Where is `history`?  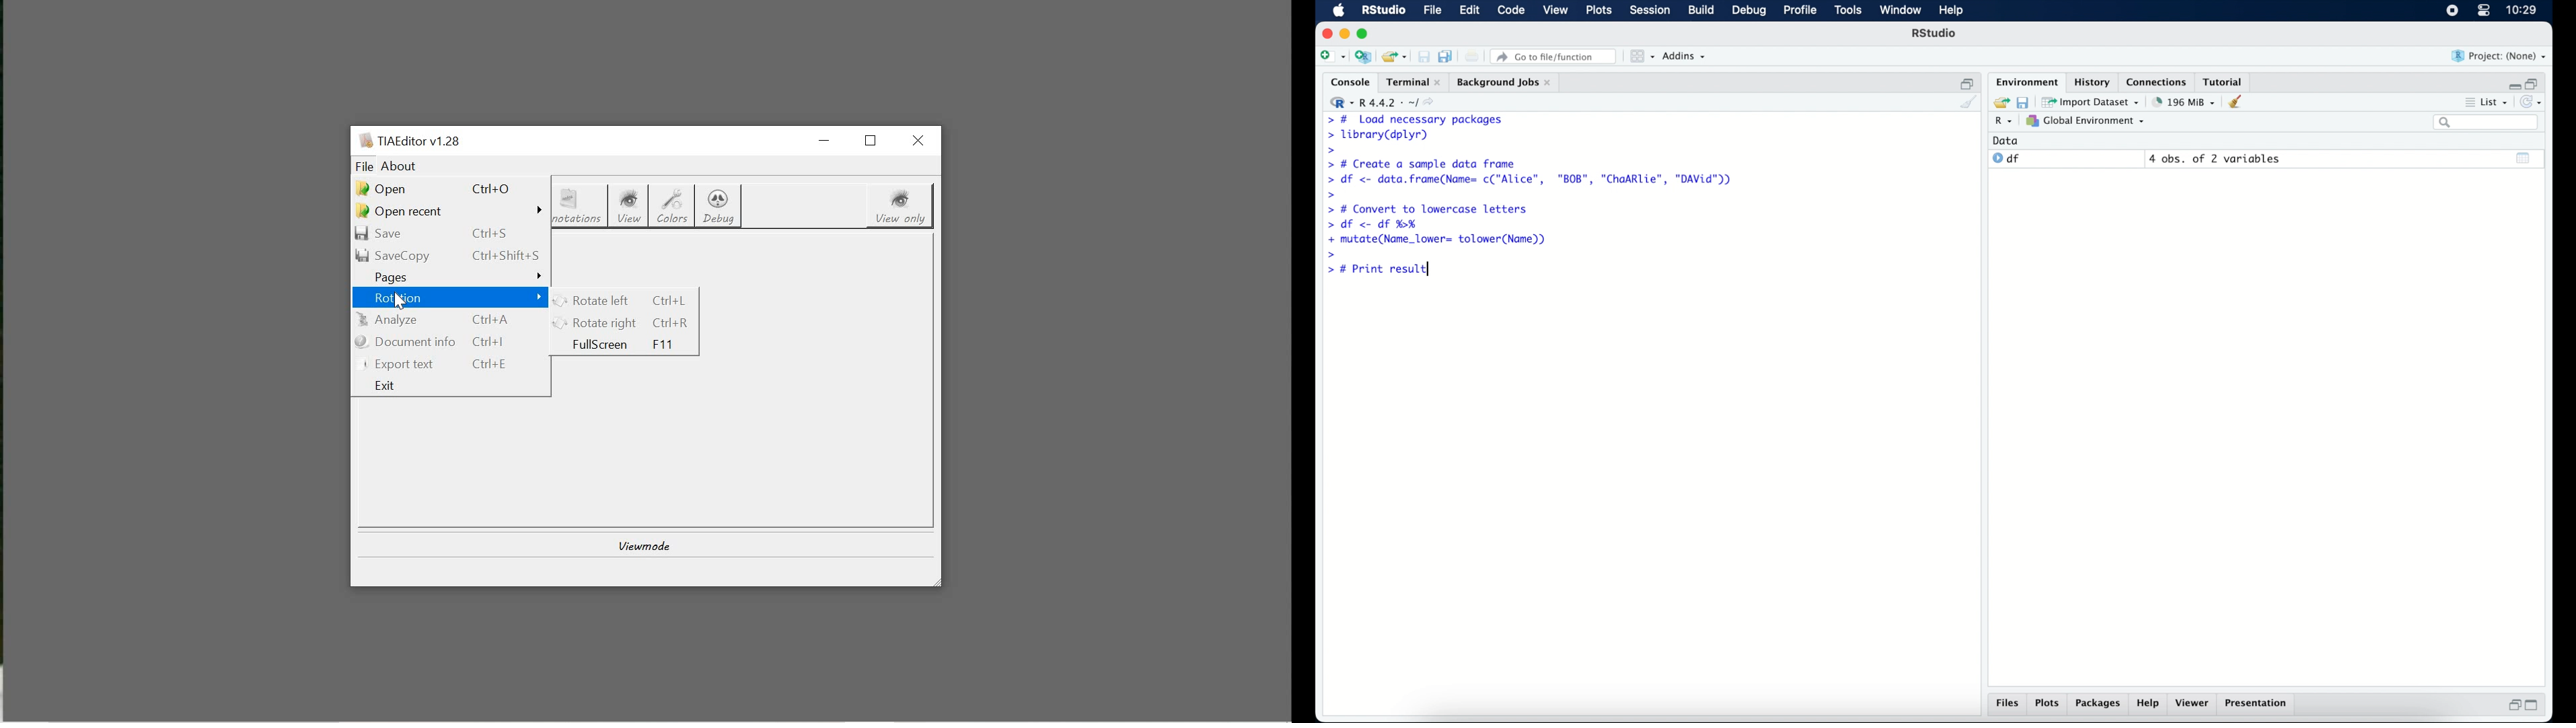
history is located at coordinates (2091, 81).